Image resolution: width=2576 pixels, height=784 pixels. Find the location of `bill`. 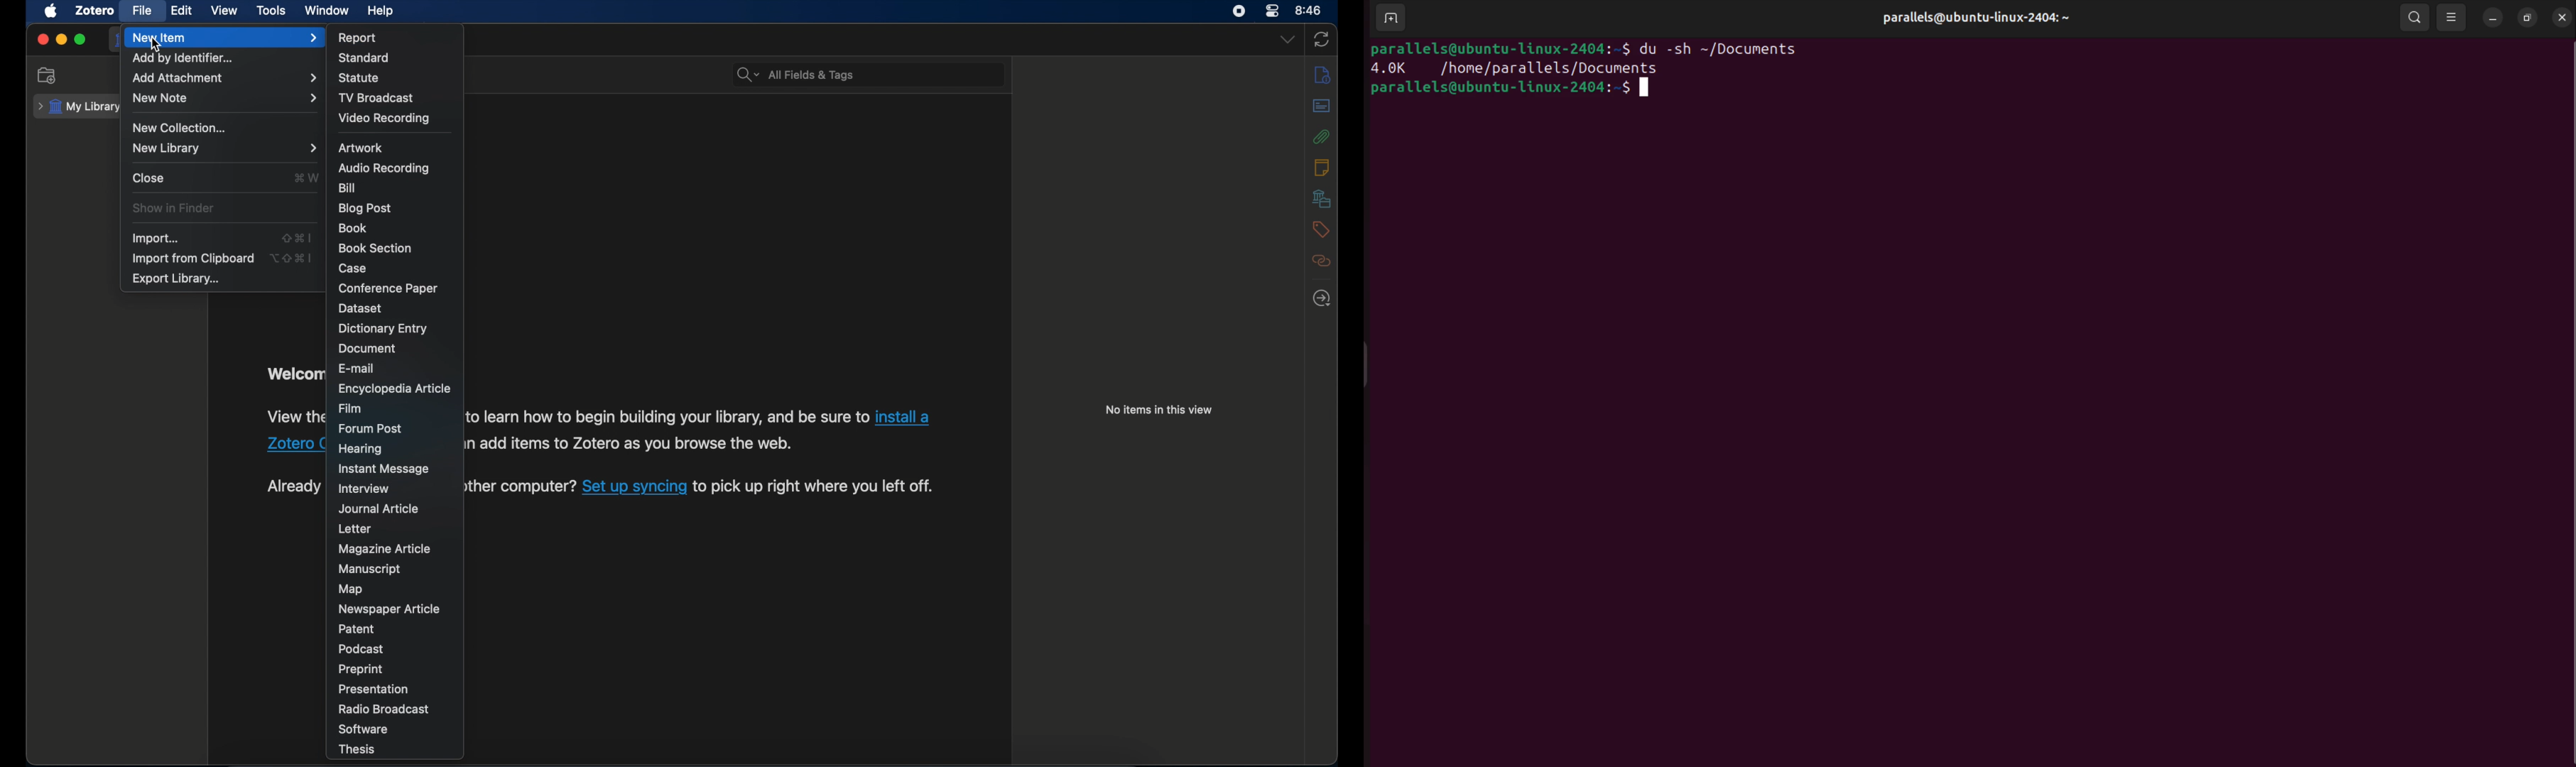

bill is located at coordinates (346, 187).